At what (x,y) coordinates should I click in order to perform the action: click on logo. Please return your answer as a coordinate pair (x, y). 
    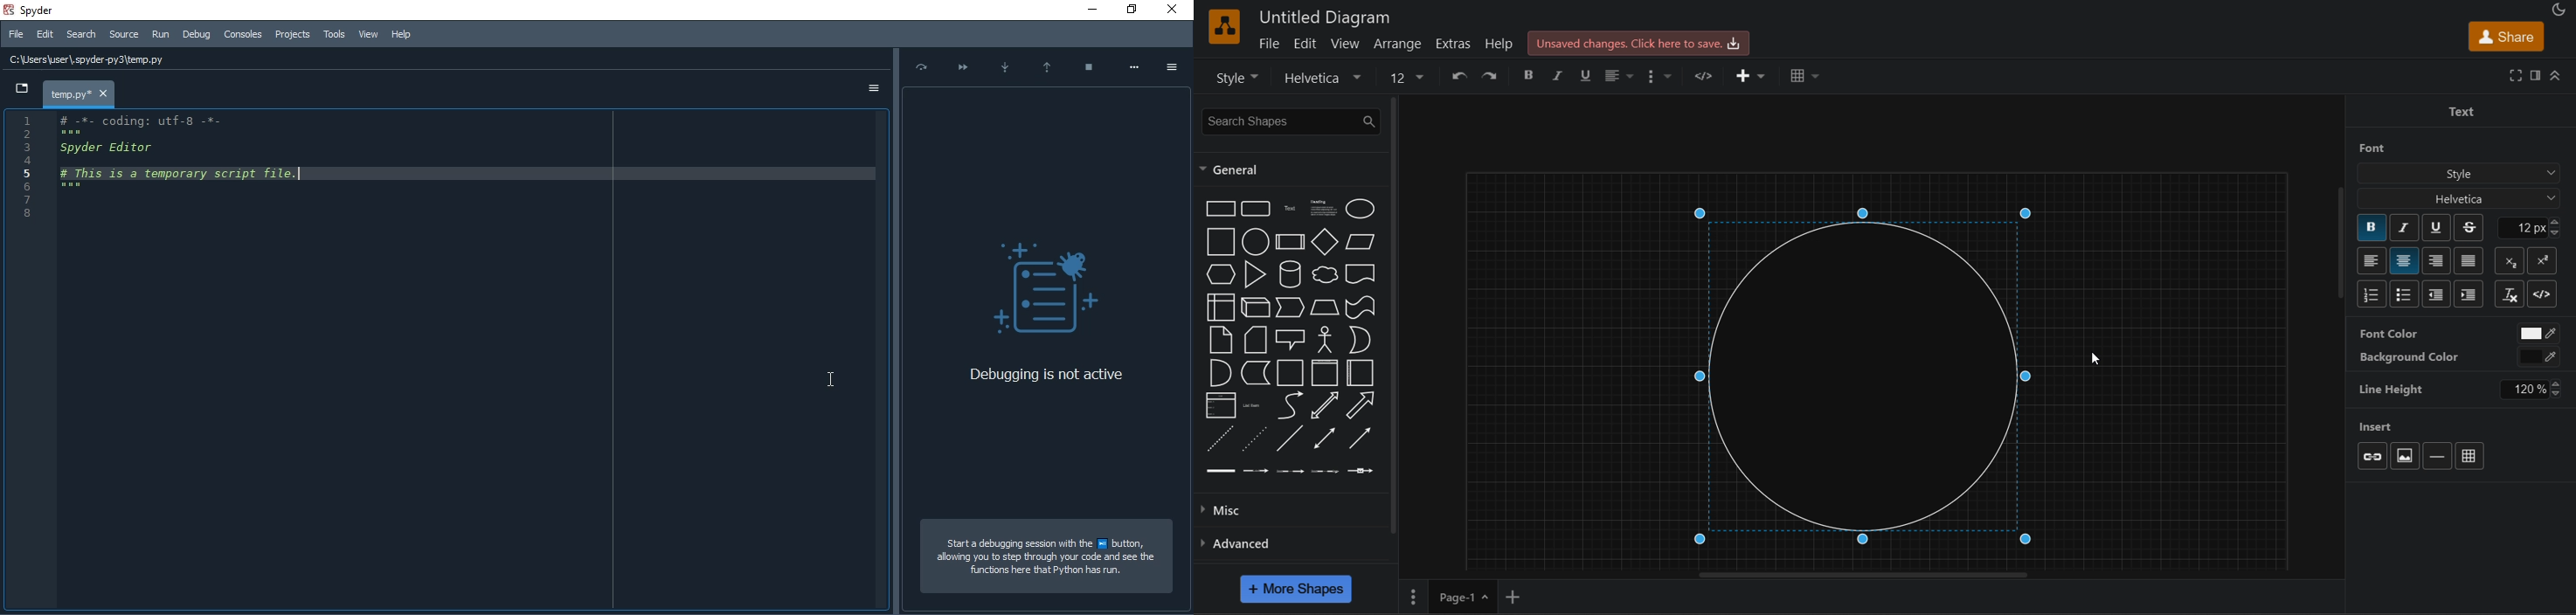
    Looking at the image, I should click on (1222, 27).